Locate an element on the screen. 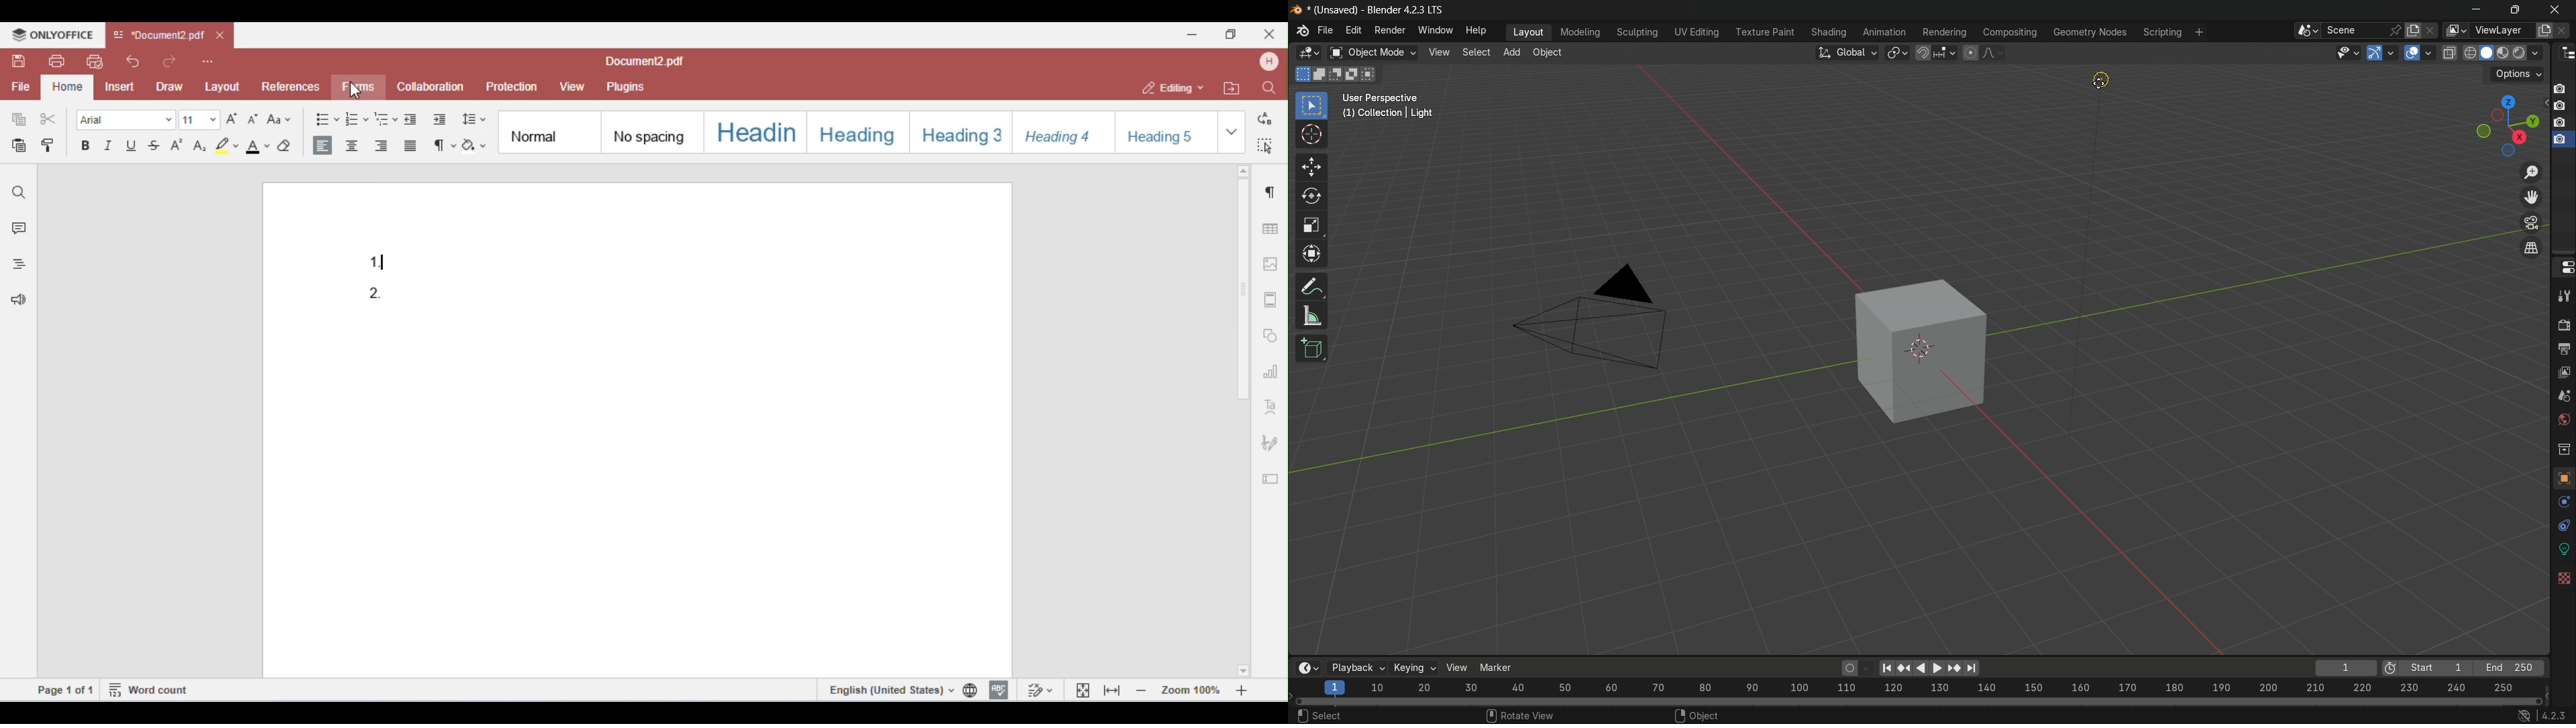 The height and width of the screenshot is (728, 2576). view layer is located at coordinates (2564, 371).